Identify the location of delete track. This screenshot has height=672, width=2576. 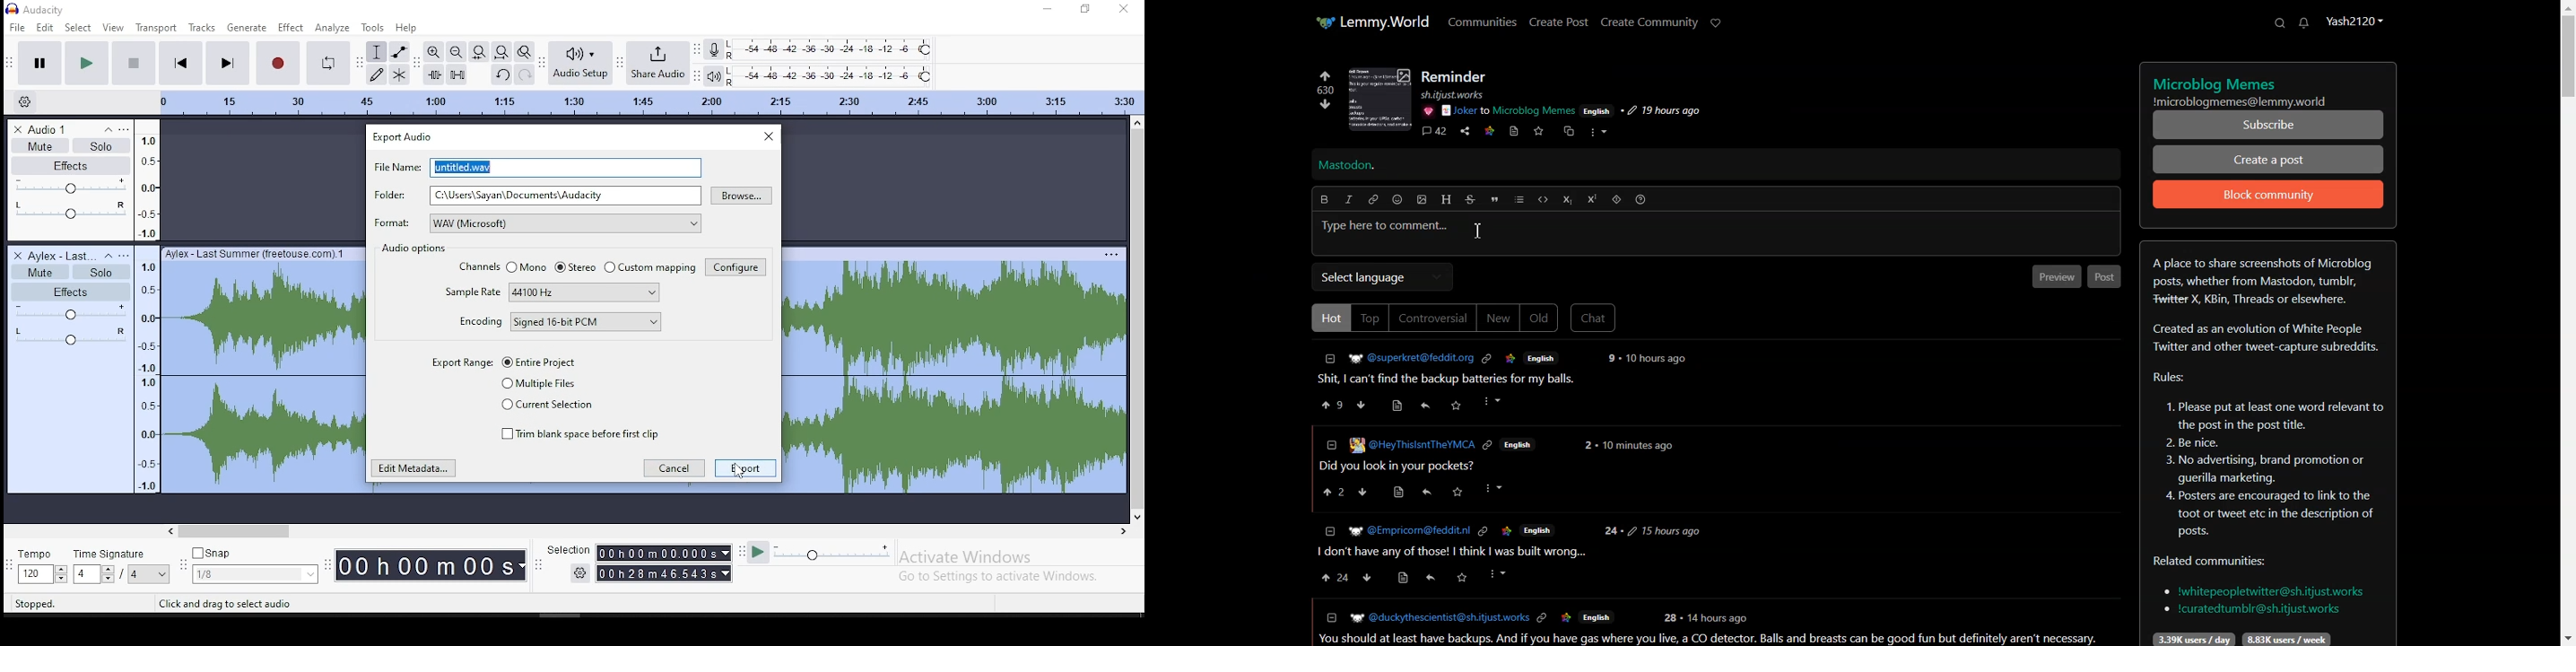
(16, 255).